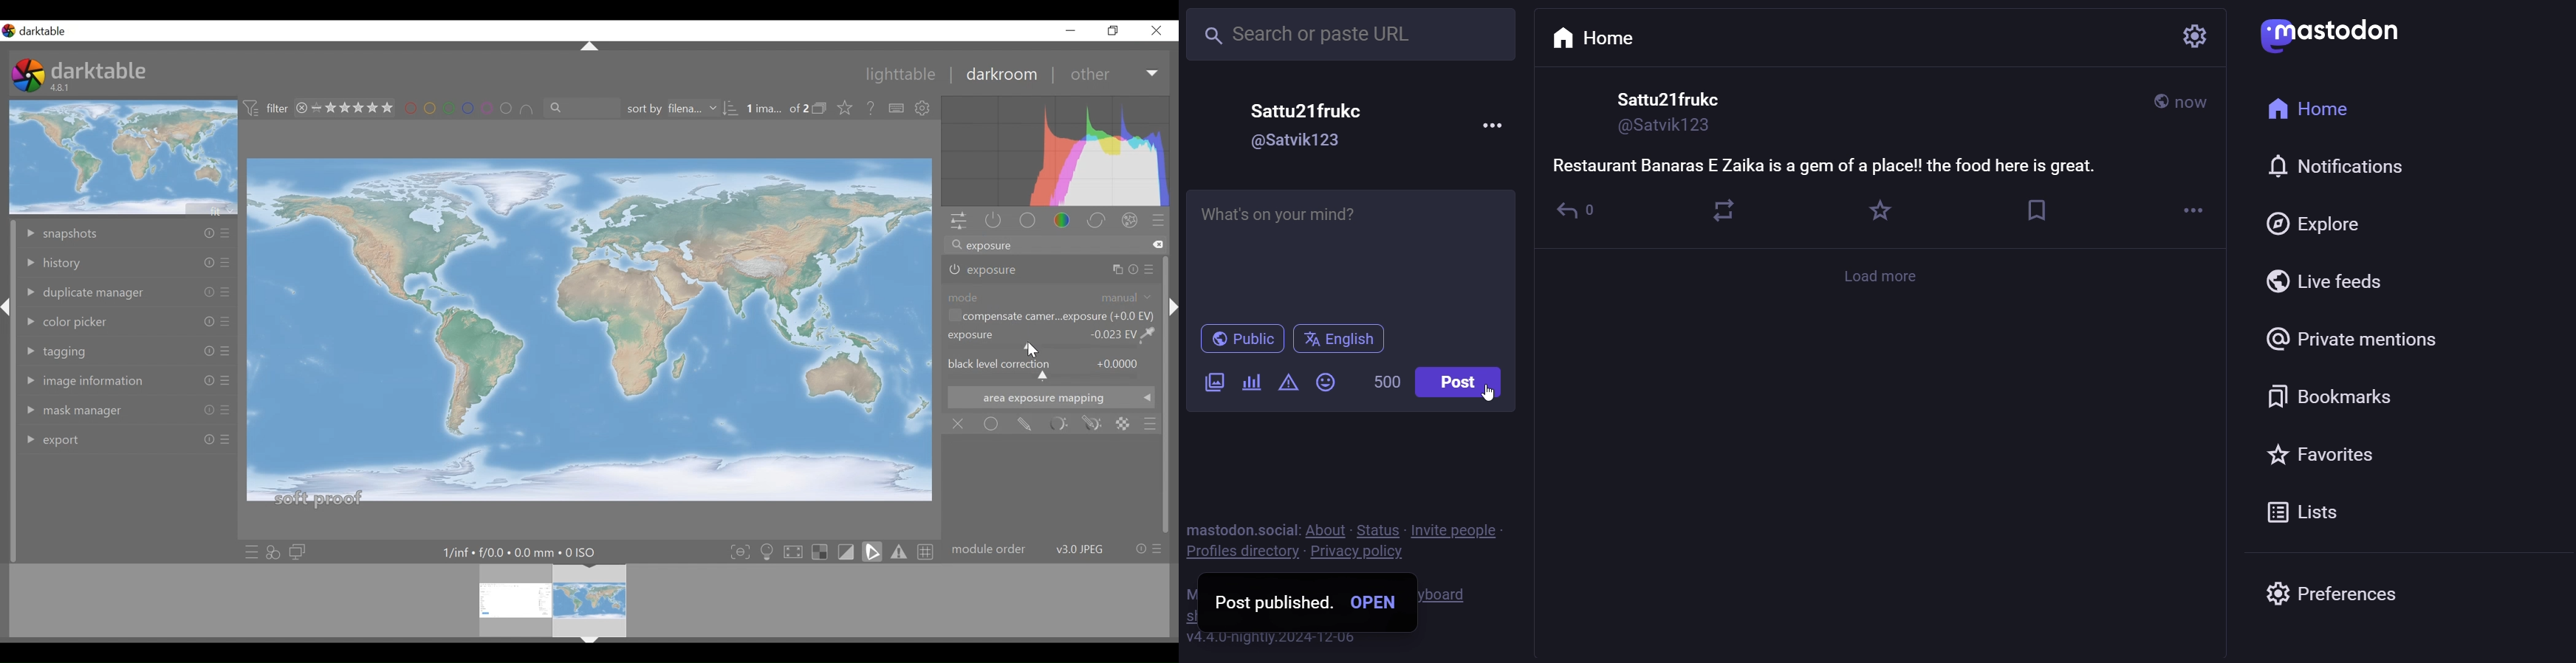 The height and width of the screenshot is (672, 2576). I want to click on , so click(7, 322).